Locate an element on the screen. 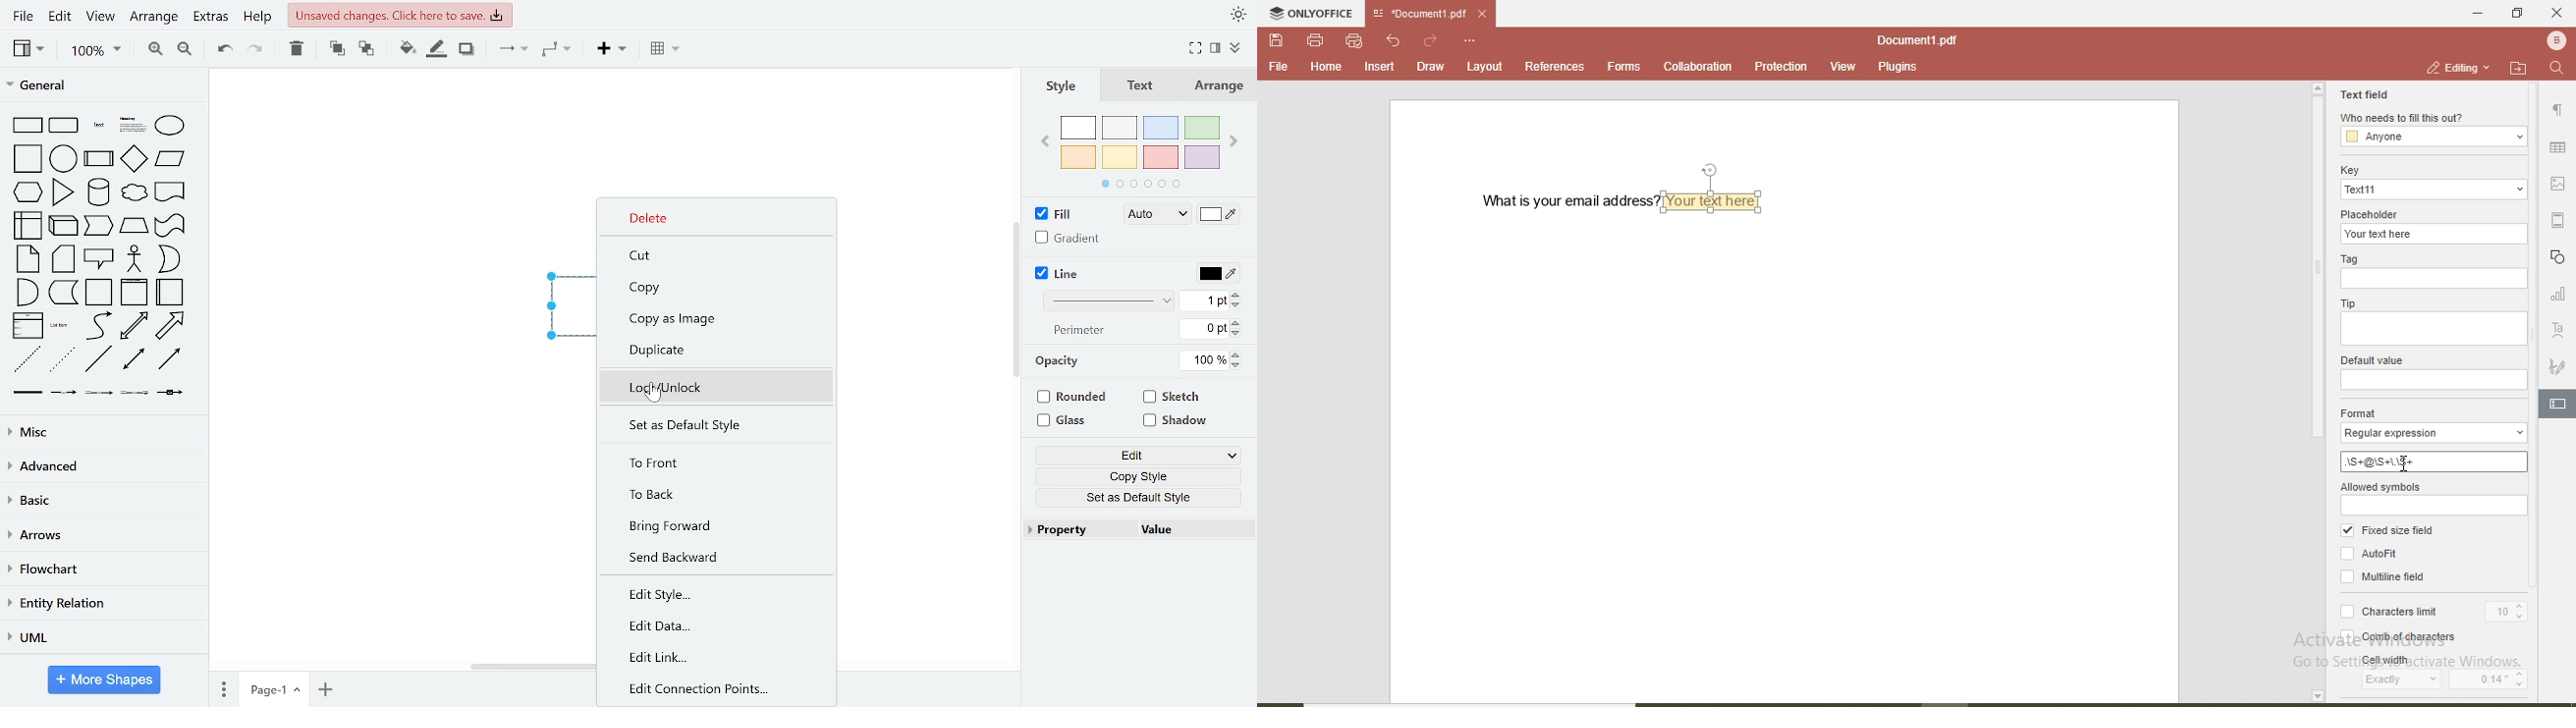  0 pt is located at coordinates (1206, 329).